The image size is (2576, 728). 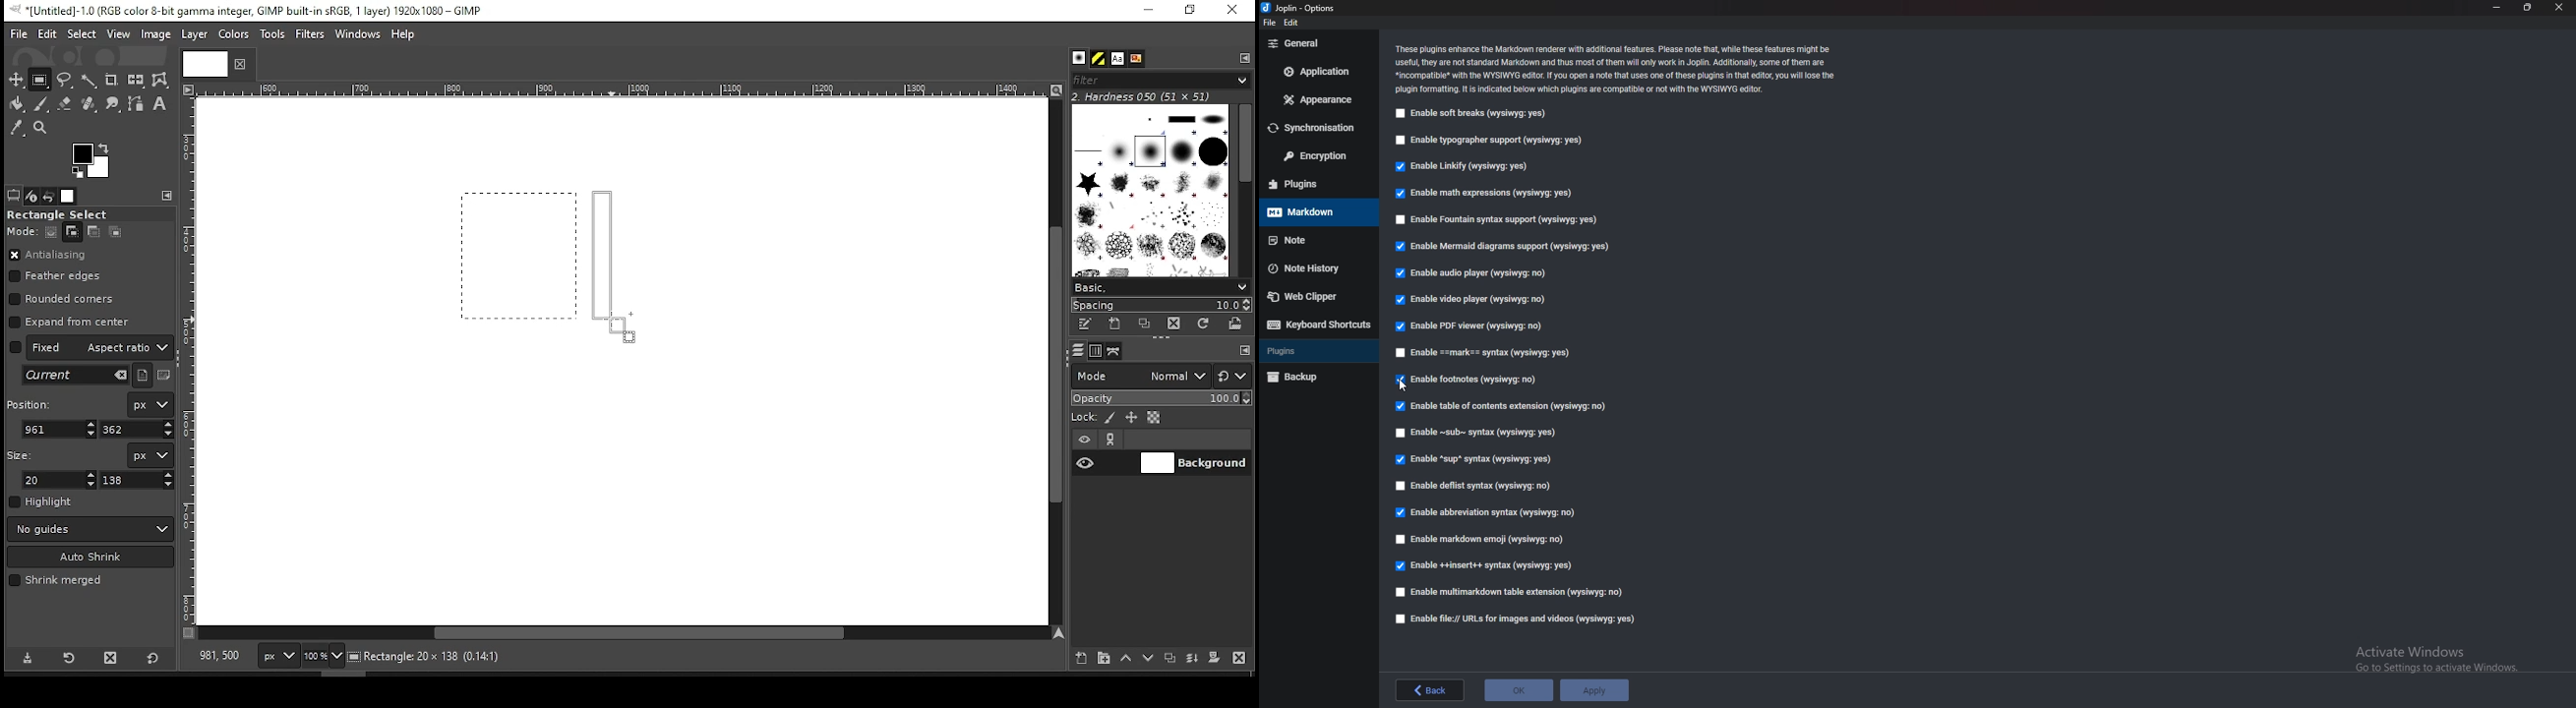 What do you see at coordinates (1472, 114) in the screenshot?
I see `enable soft breaks` at bounding box center [1472, 114].